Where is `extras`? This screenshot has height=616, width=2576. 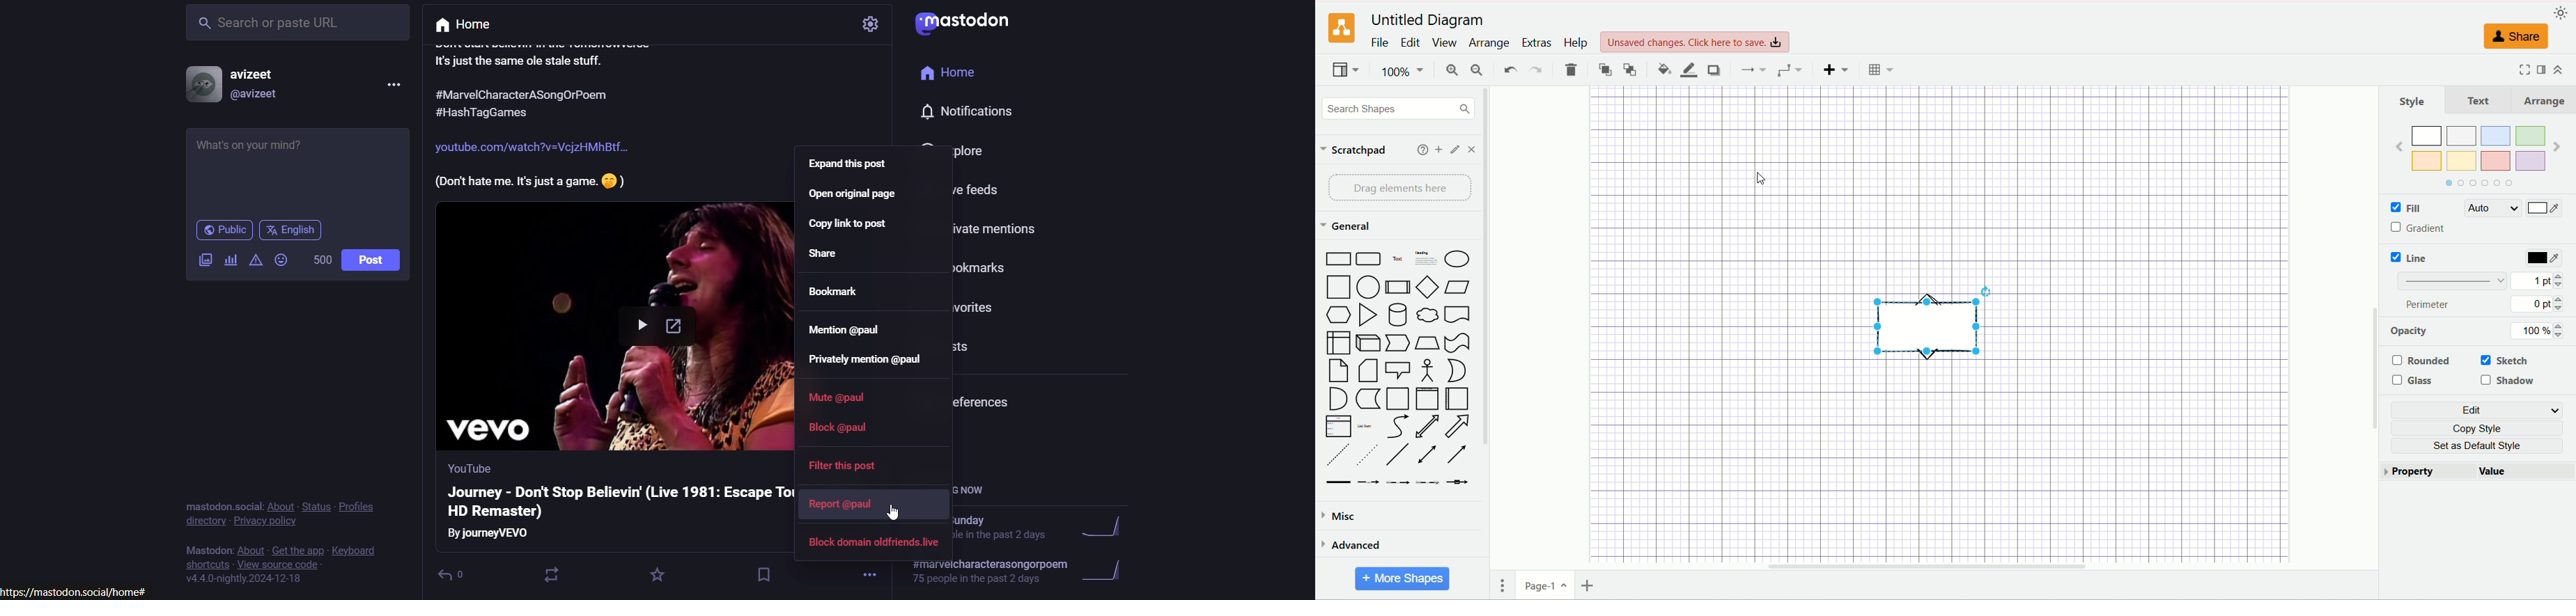 extras is located at coordinates (1537, 42).